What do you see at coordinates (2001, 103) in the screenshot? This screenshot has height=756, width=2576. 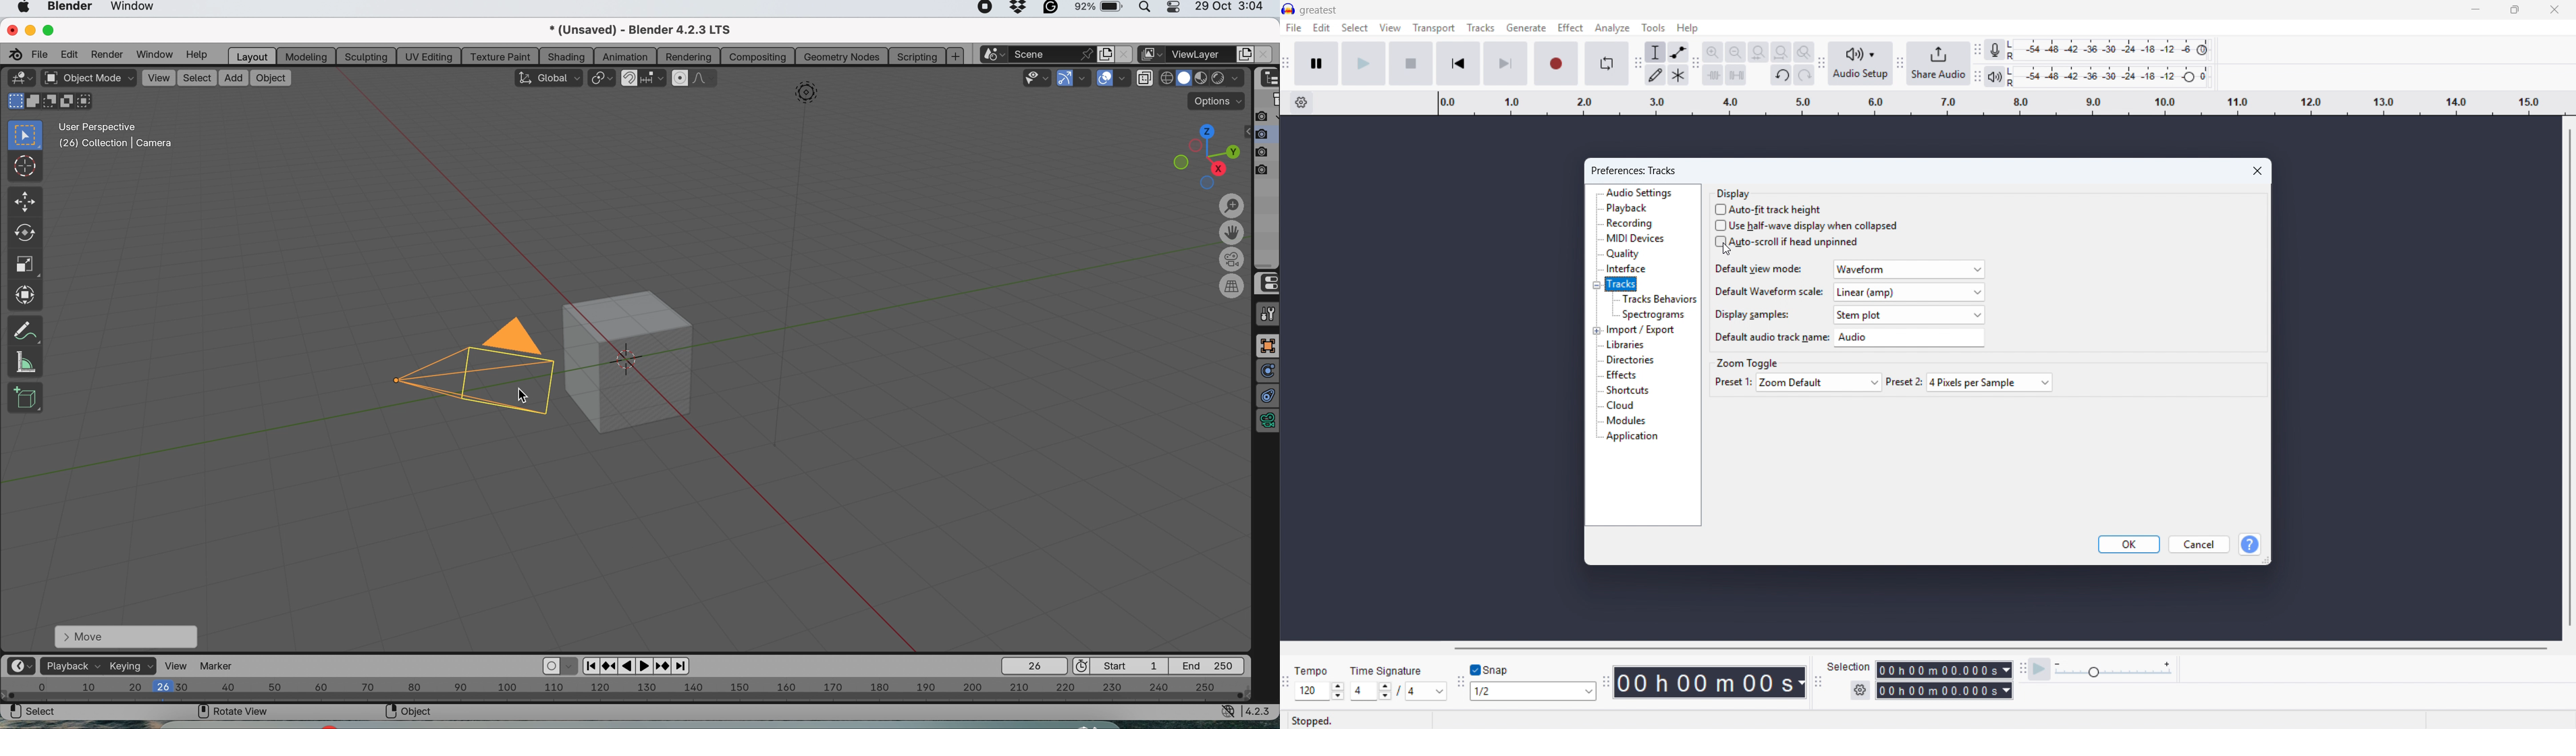 I see `Timeline ` at bounding box center [2001, 103].